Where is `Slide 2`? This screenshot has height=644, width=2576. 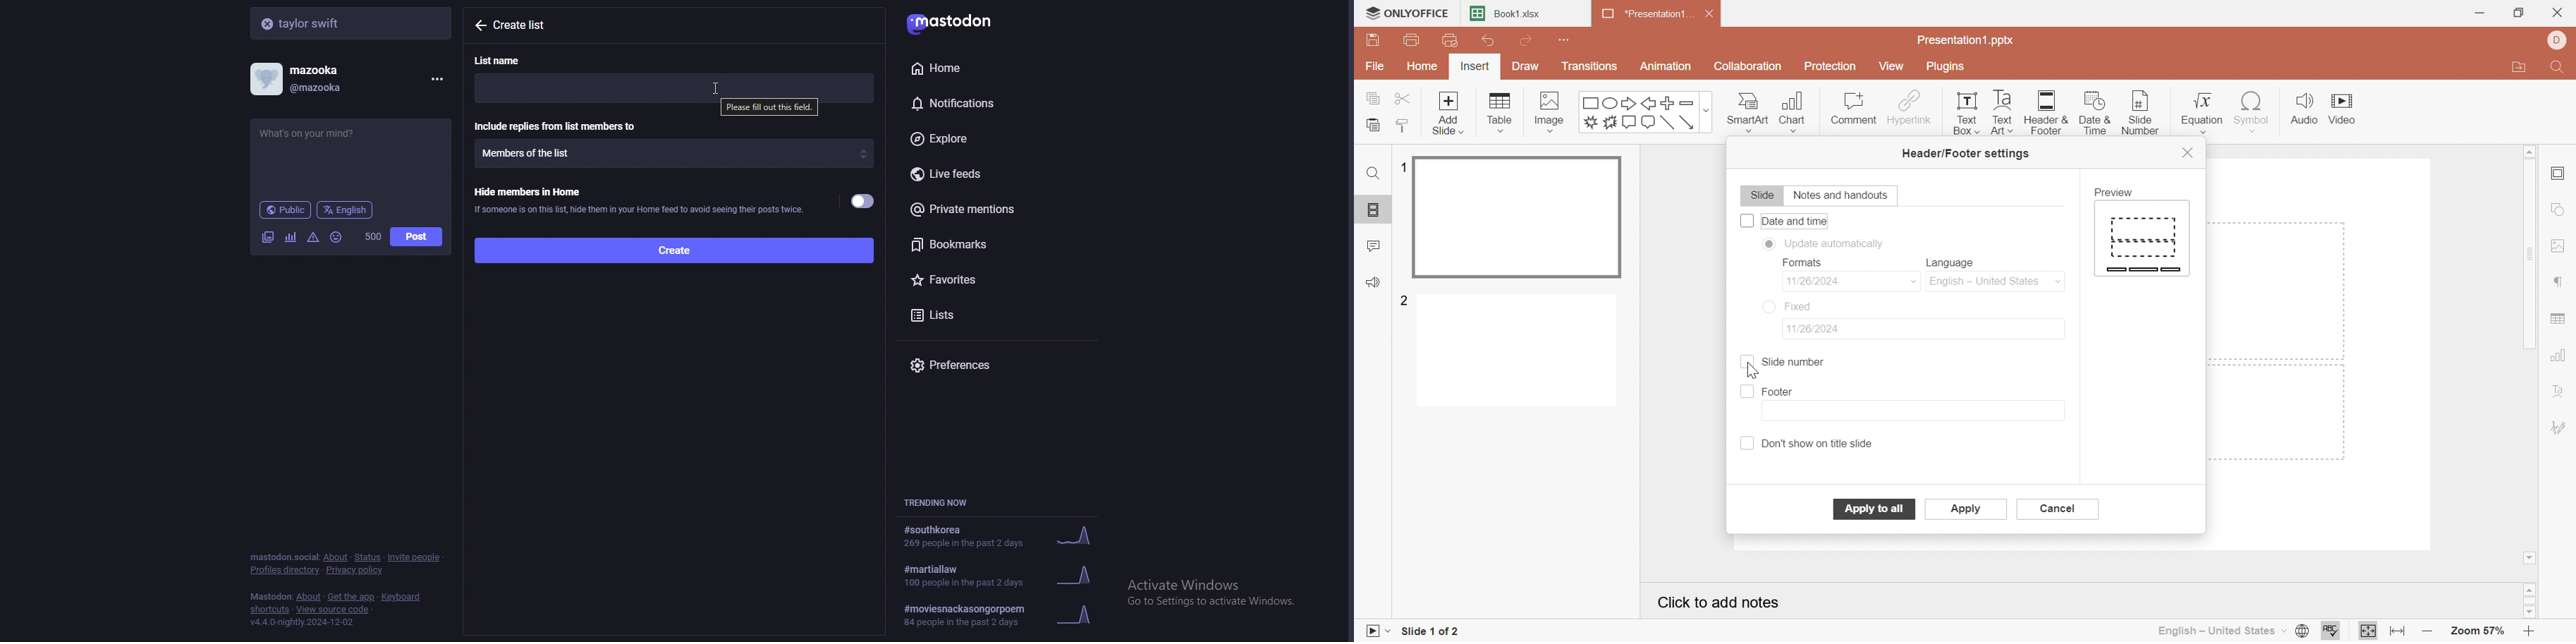 Slide 2 is located at coordinates (1520, 353).